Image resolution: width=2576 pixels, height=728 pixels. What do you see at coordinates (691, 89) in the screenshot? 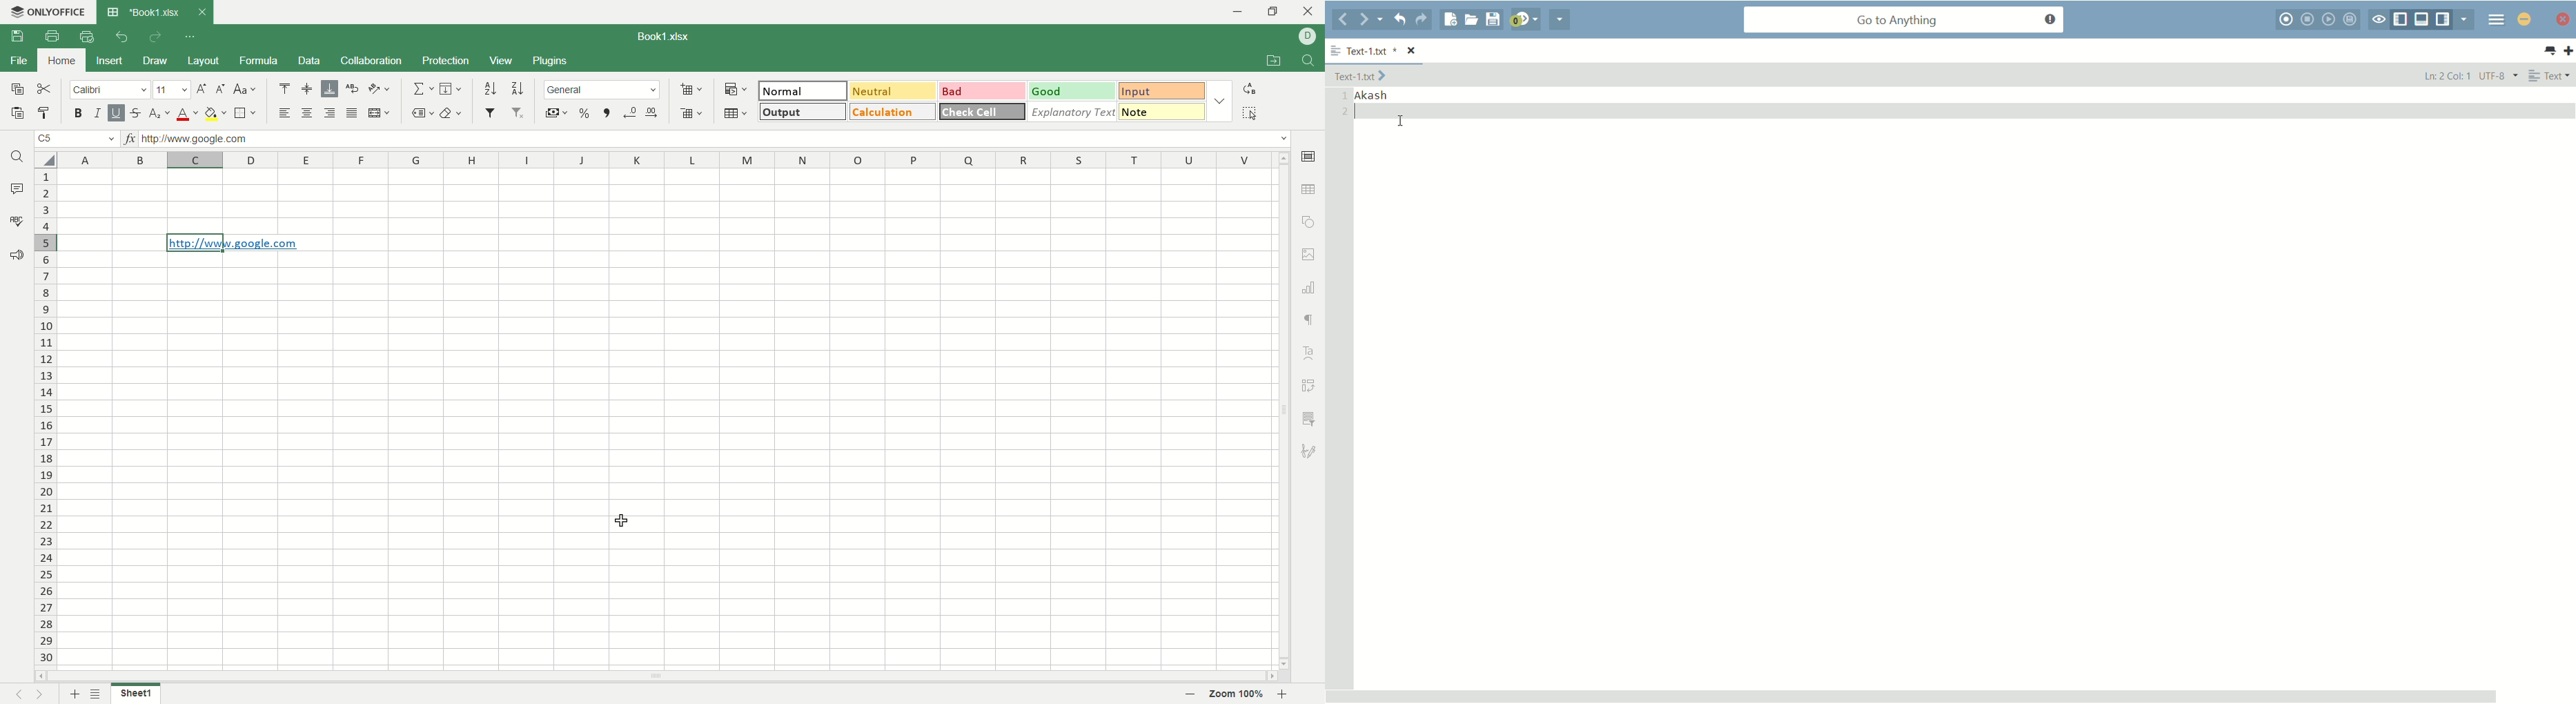
I see `add cell` at bounding box center [691, 89].